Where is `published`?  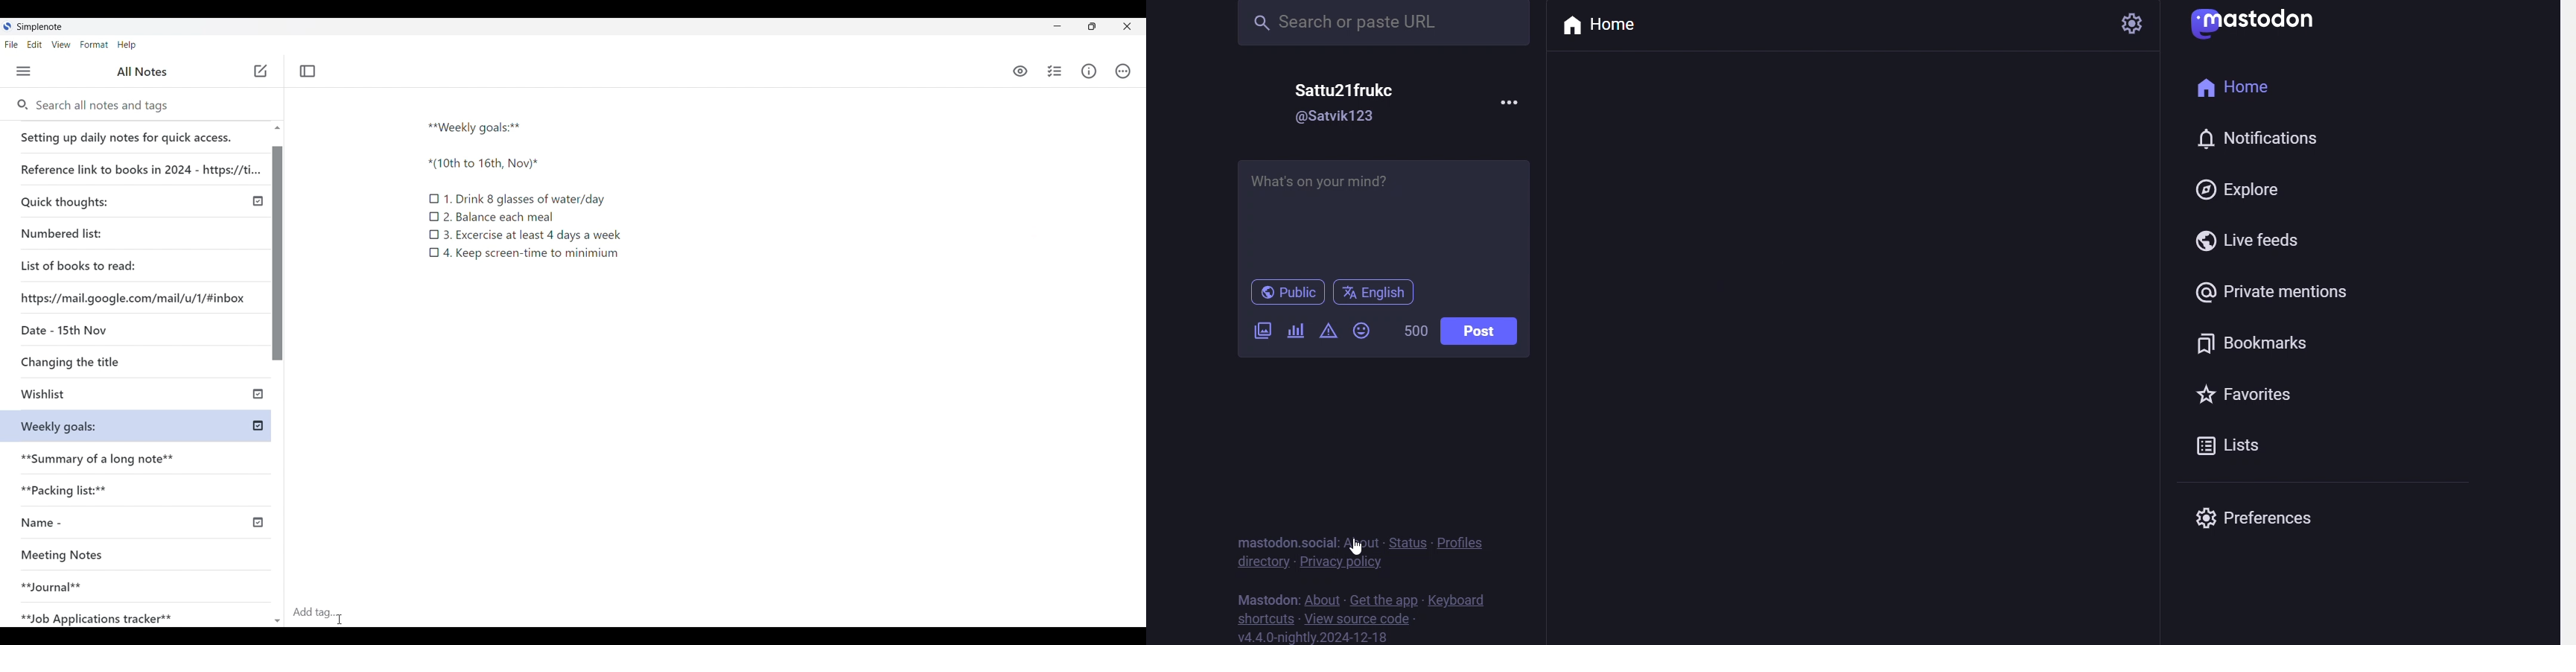
published is located at coordinates (259, 201).